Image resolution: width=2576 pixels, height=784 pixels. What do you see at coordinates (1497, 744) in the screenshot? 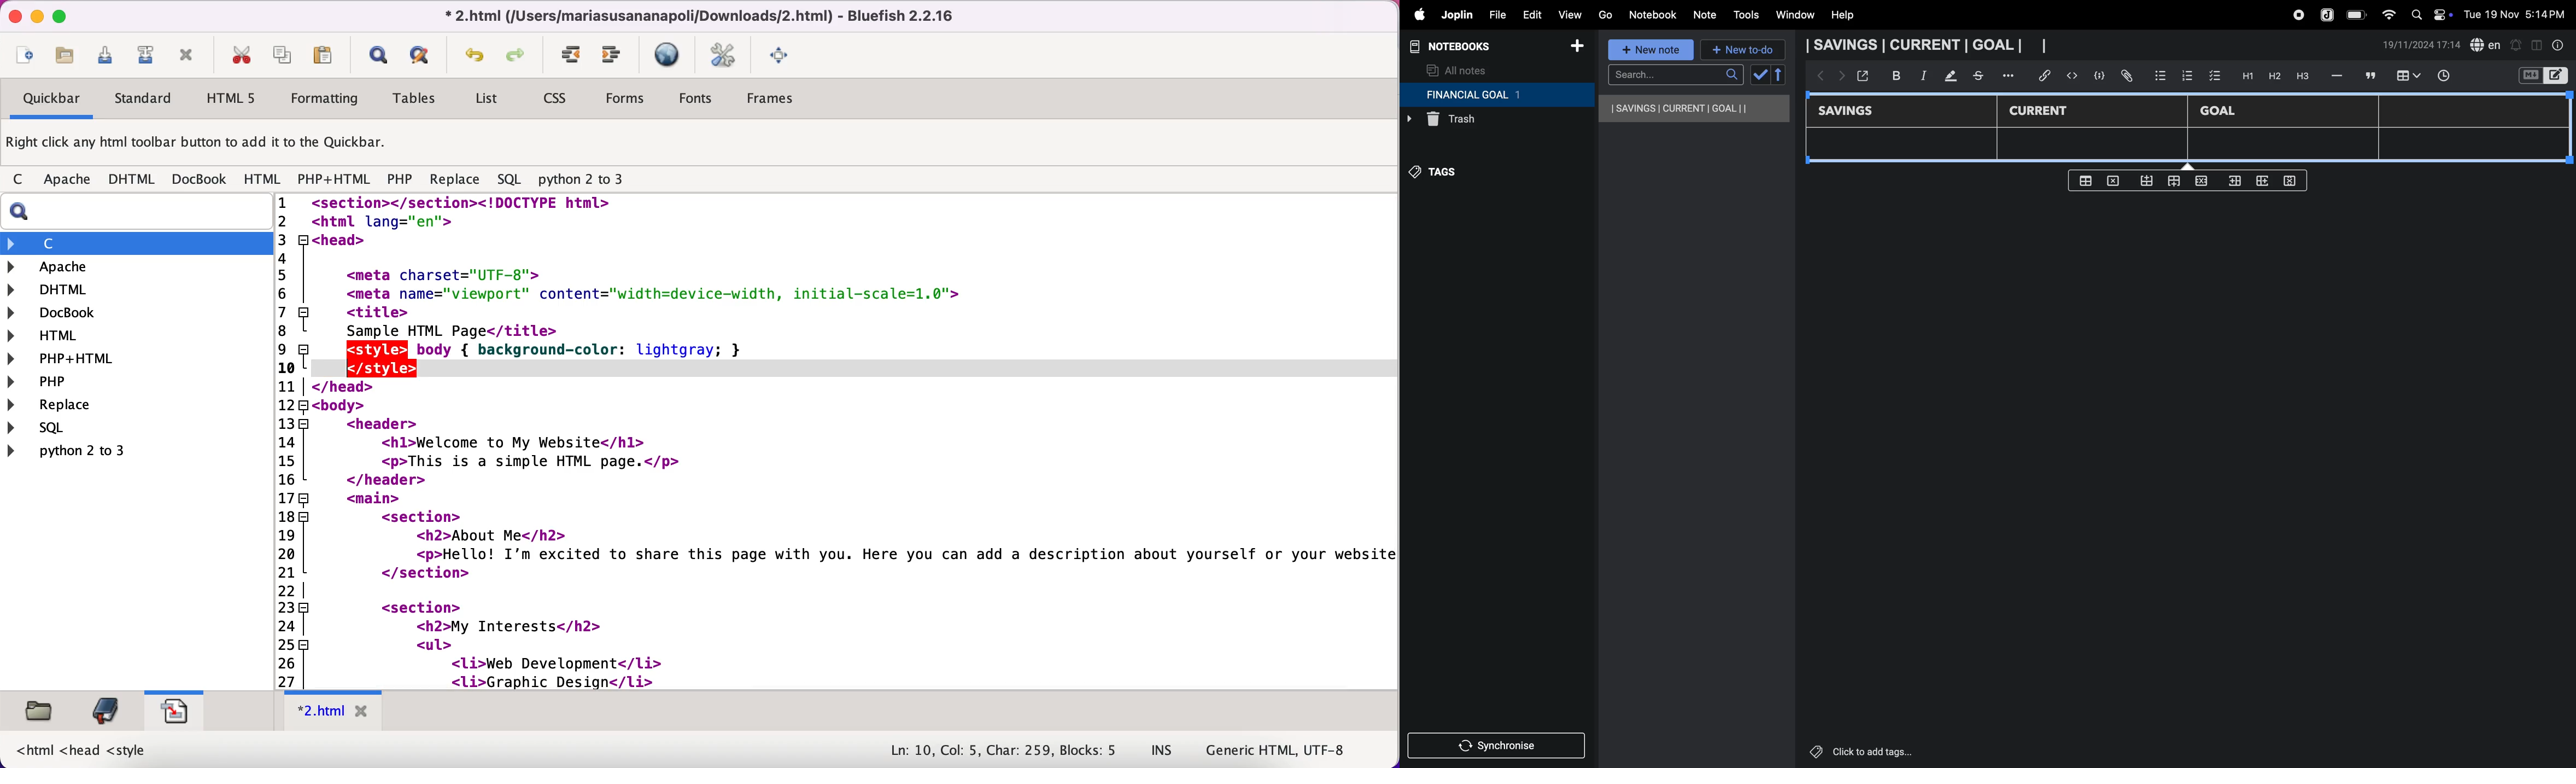
I see `synchronize` at bounding box center [1497, 744].